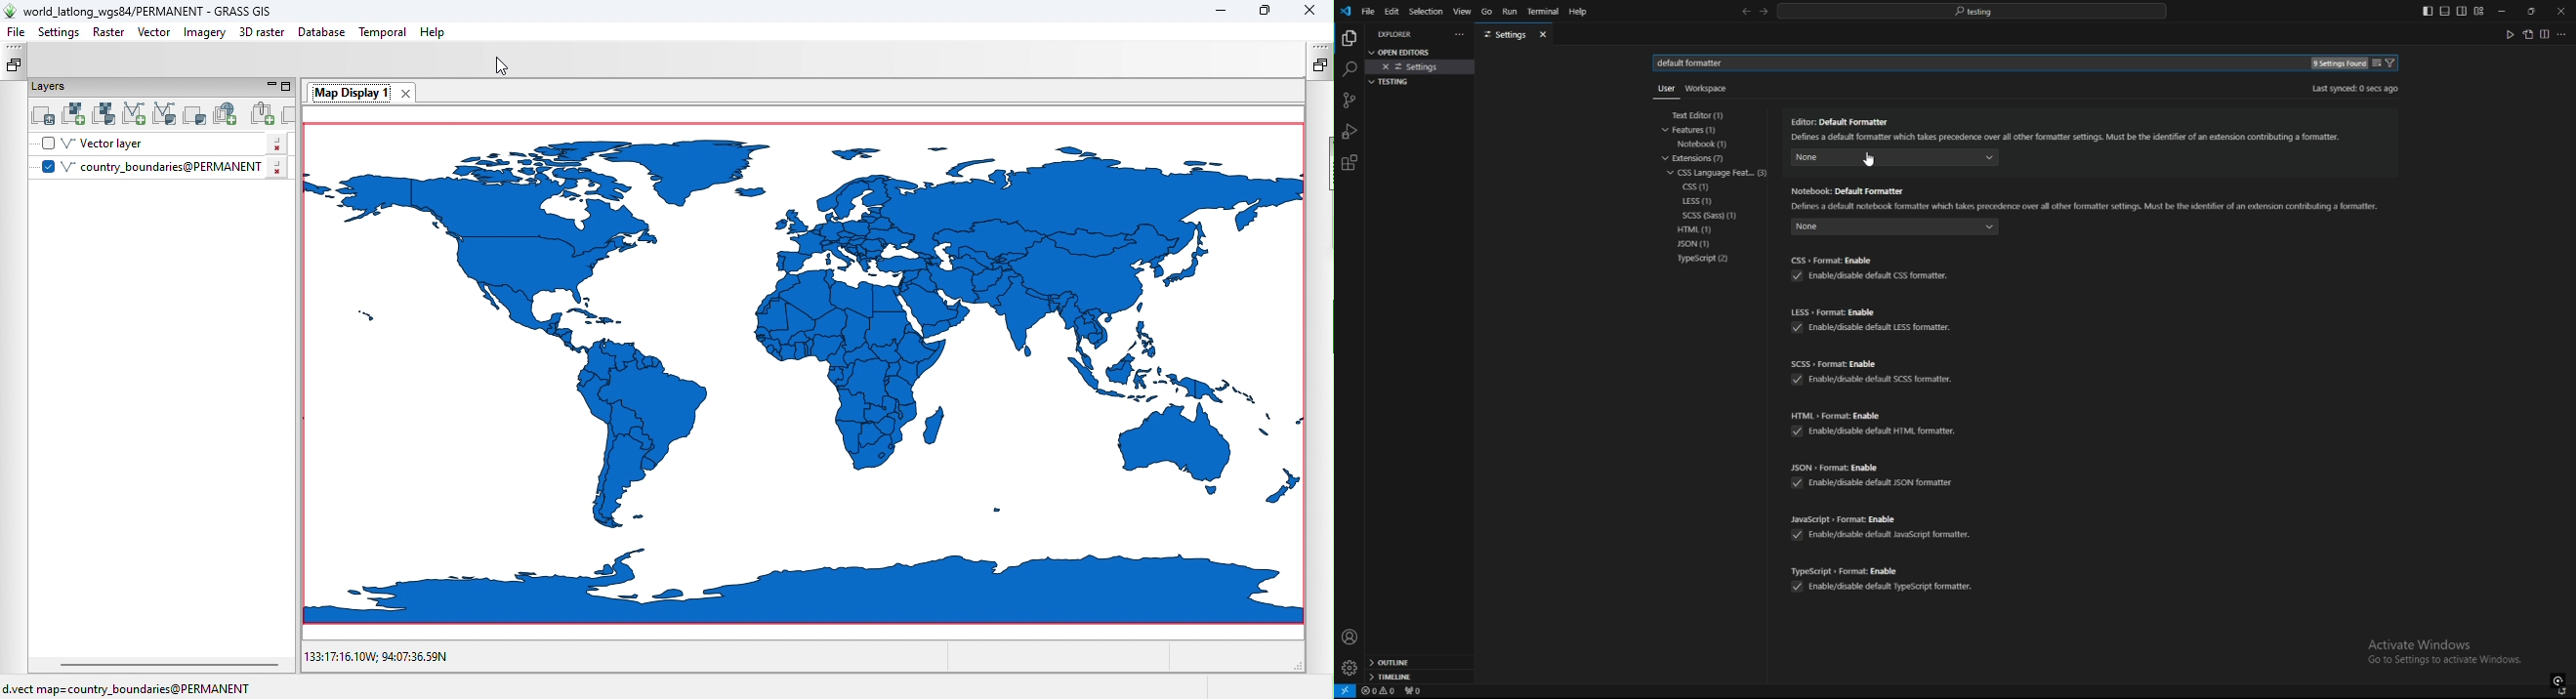  I want to click on workspace, so click(1711, 86).